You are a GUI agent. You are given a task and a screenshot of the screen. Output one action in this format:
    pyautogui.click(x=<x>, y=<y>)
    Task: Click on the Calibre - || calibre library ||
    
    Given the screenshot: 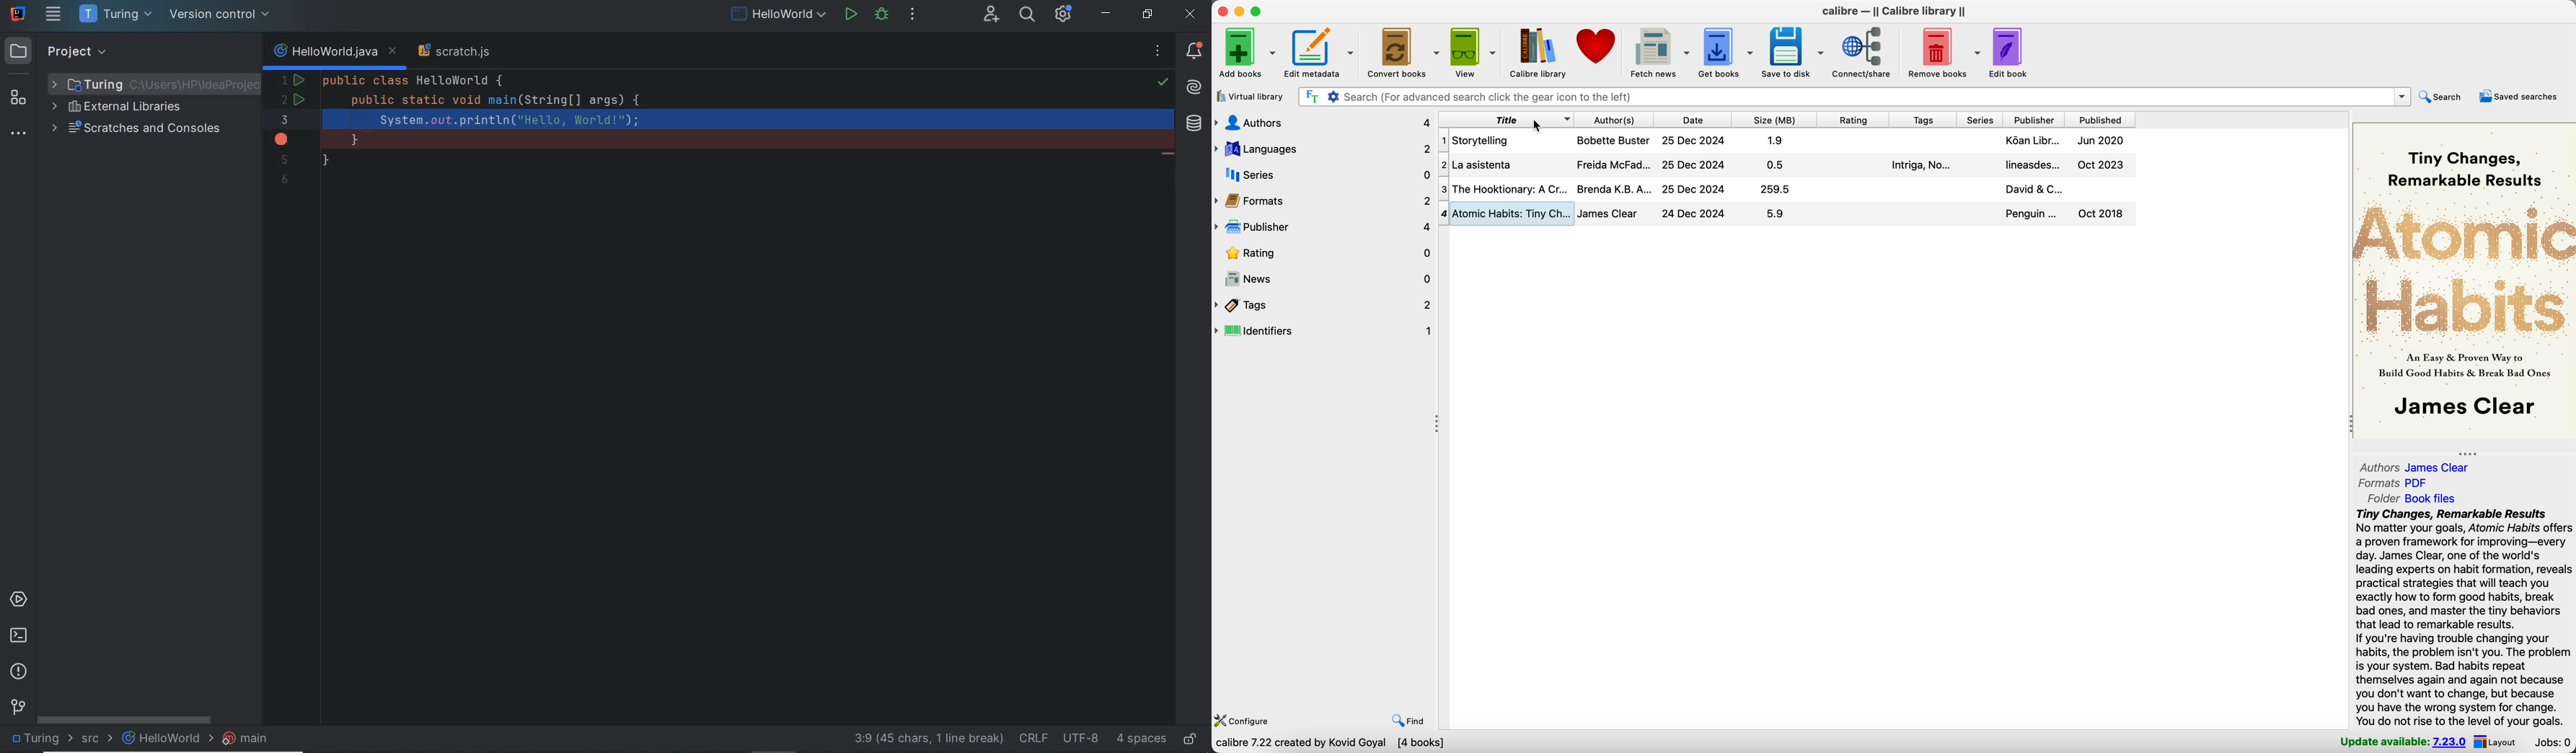 What is the action you would take?
    pyautogui.click(x=1894, y=11)
    